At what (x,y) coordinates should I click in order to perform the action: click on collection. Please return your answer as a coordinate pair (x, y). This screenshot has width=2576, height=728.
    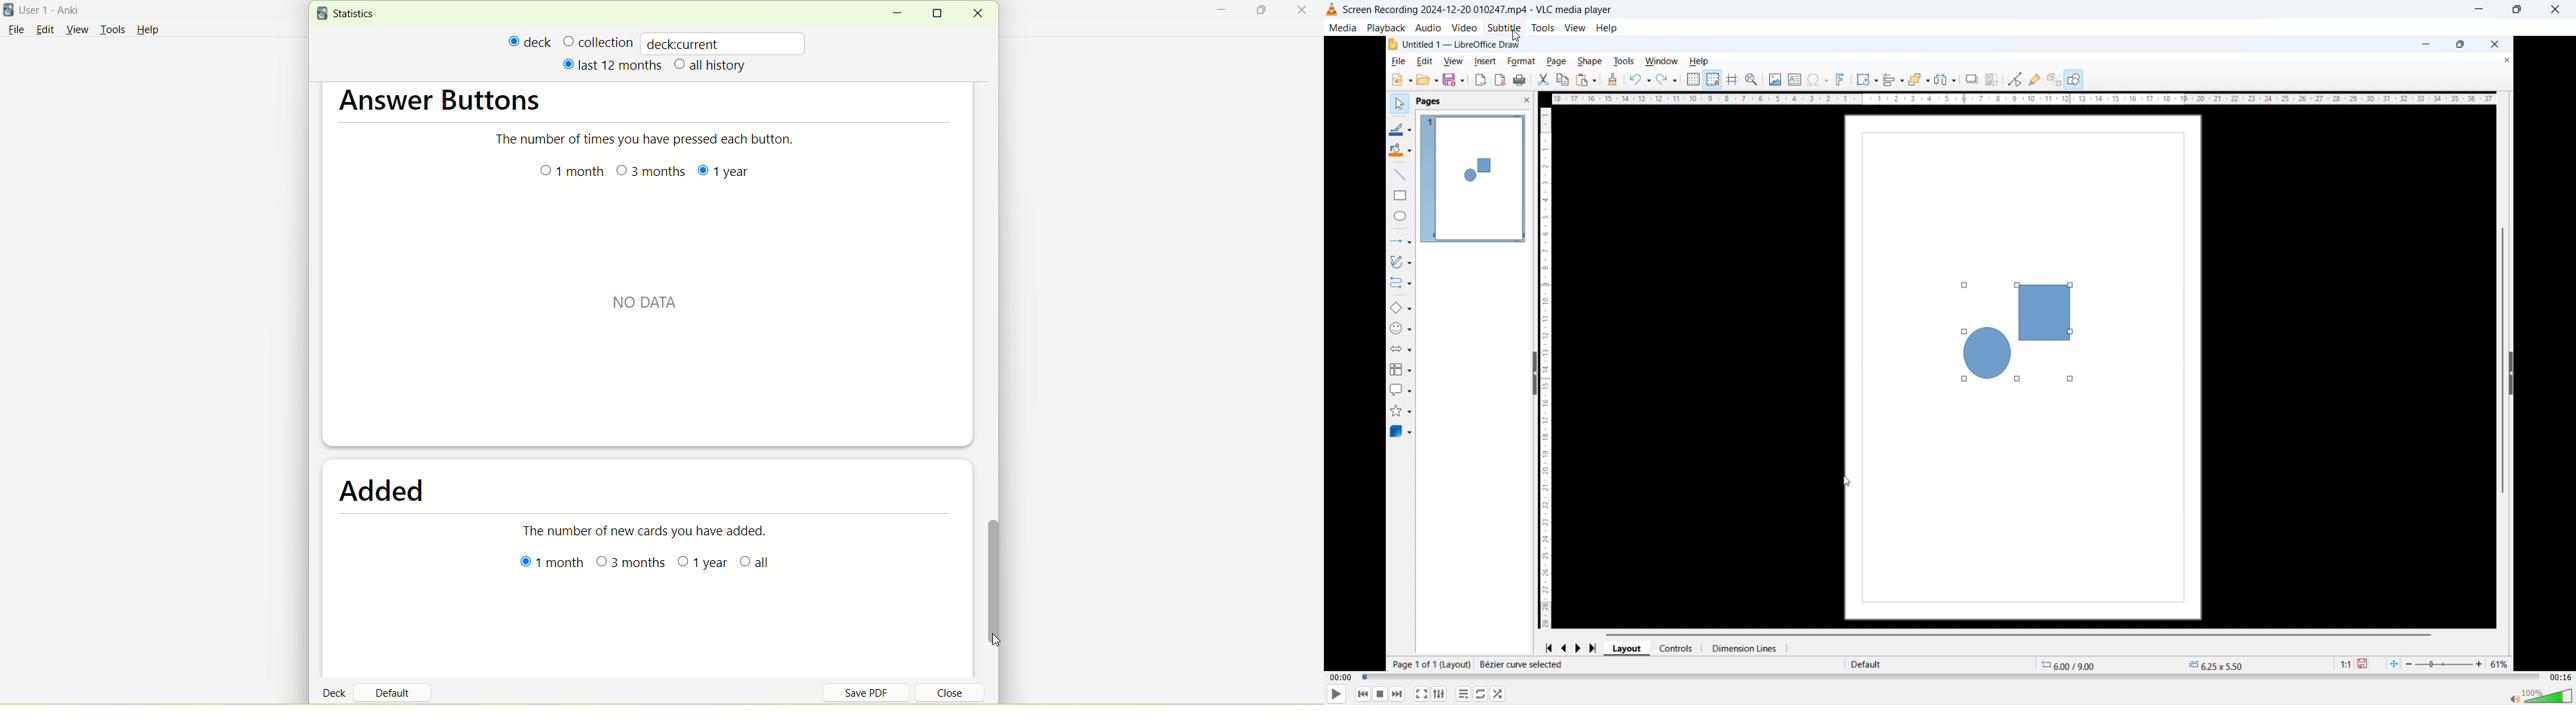
    Looking at the image, I should click on (598, 41).